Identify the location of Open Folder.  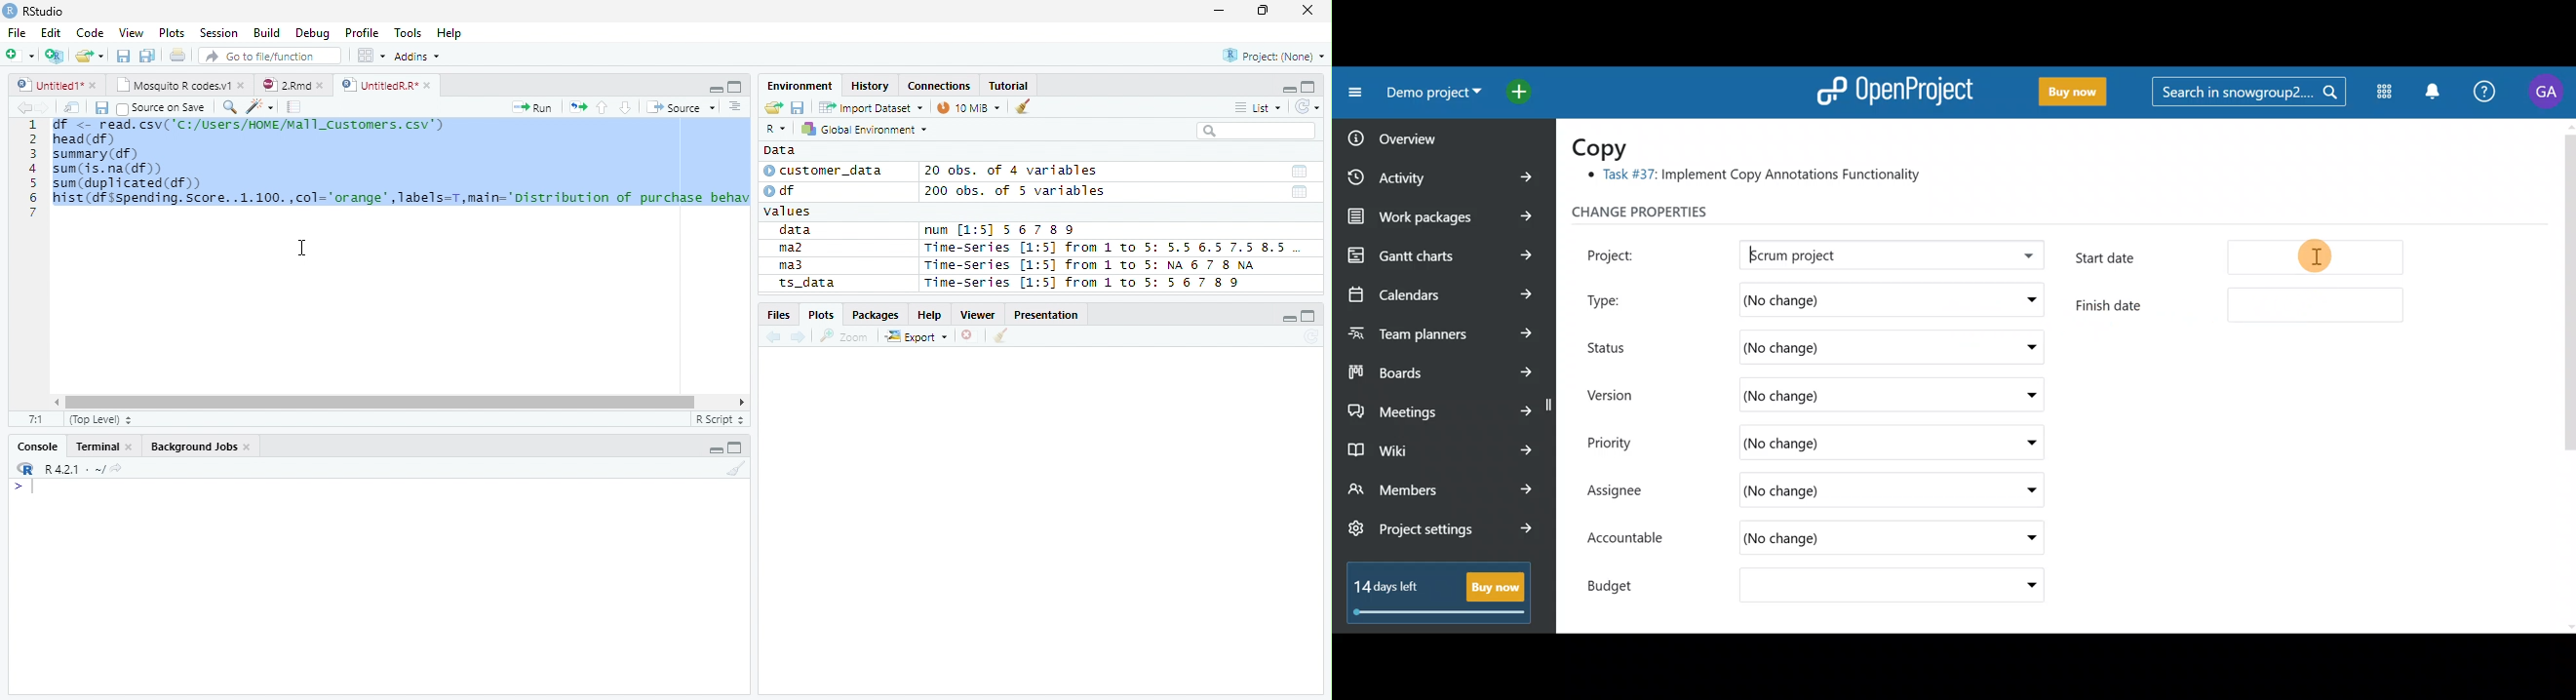
(91, 55).